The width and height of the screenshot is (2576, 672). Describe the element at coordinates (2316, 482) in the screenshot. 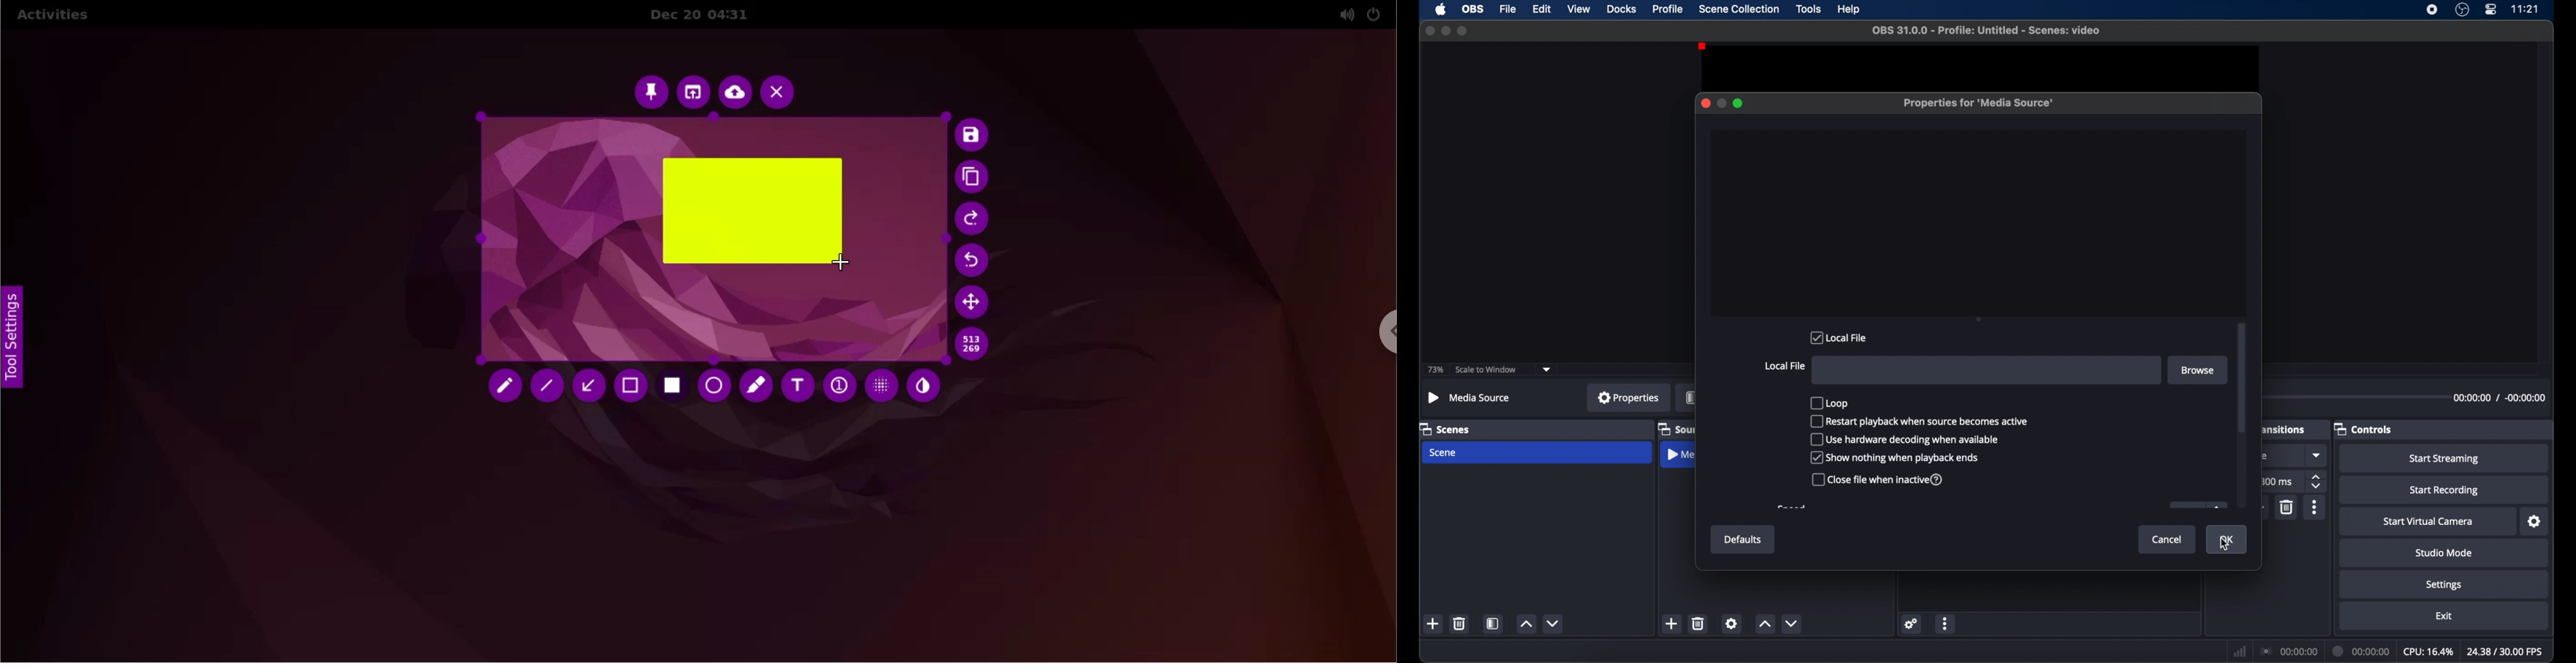

I see `stepper buttons` at that location.